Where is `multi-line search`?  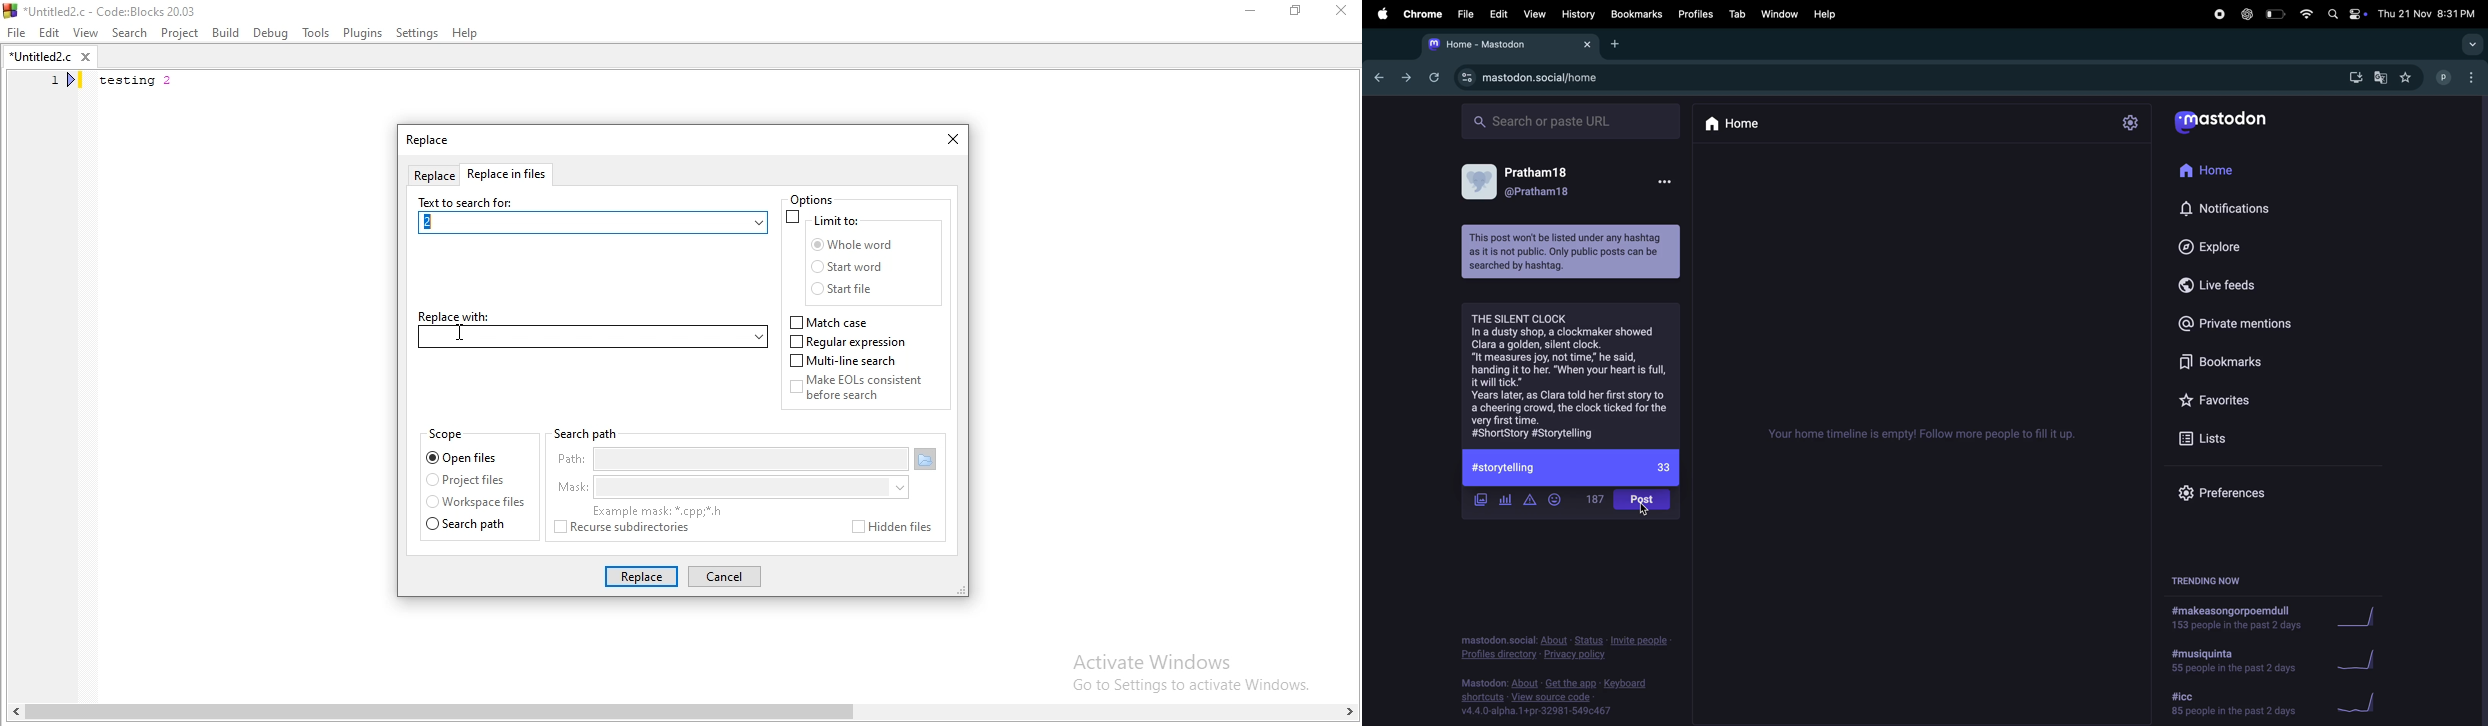 multi-line search is located at coordinates (847, 362).